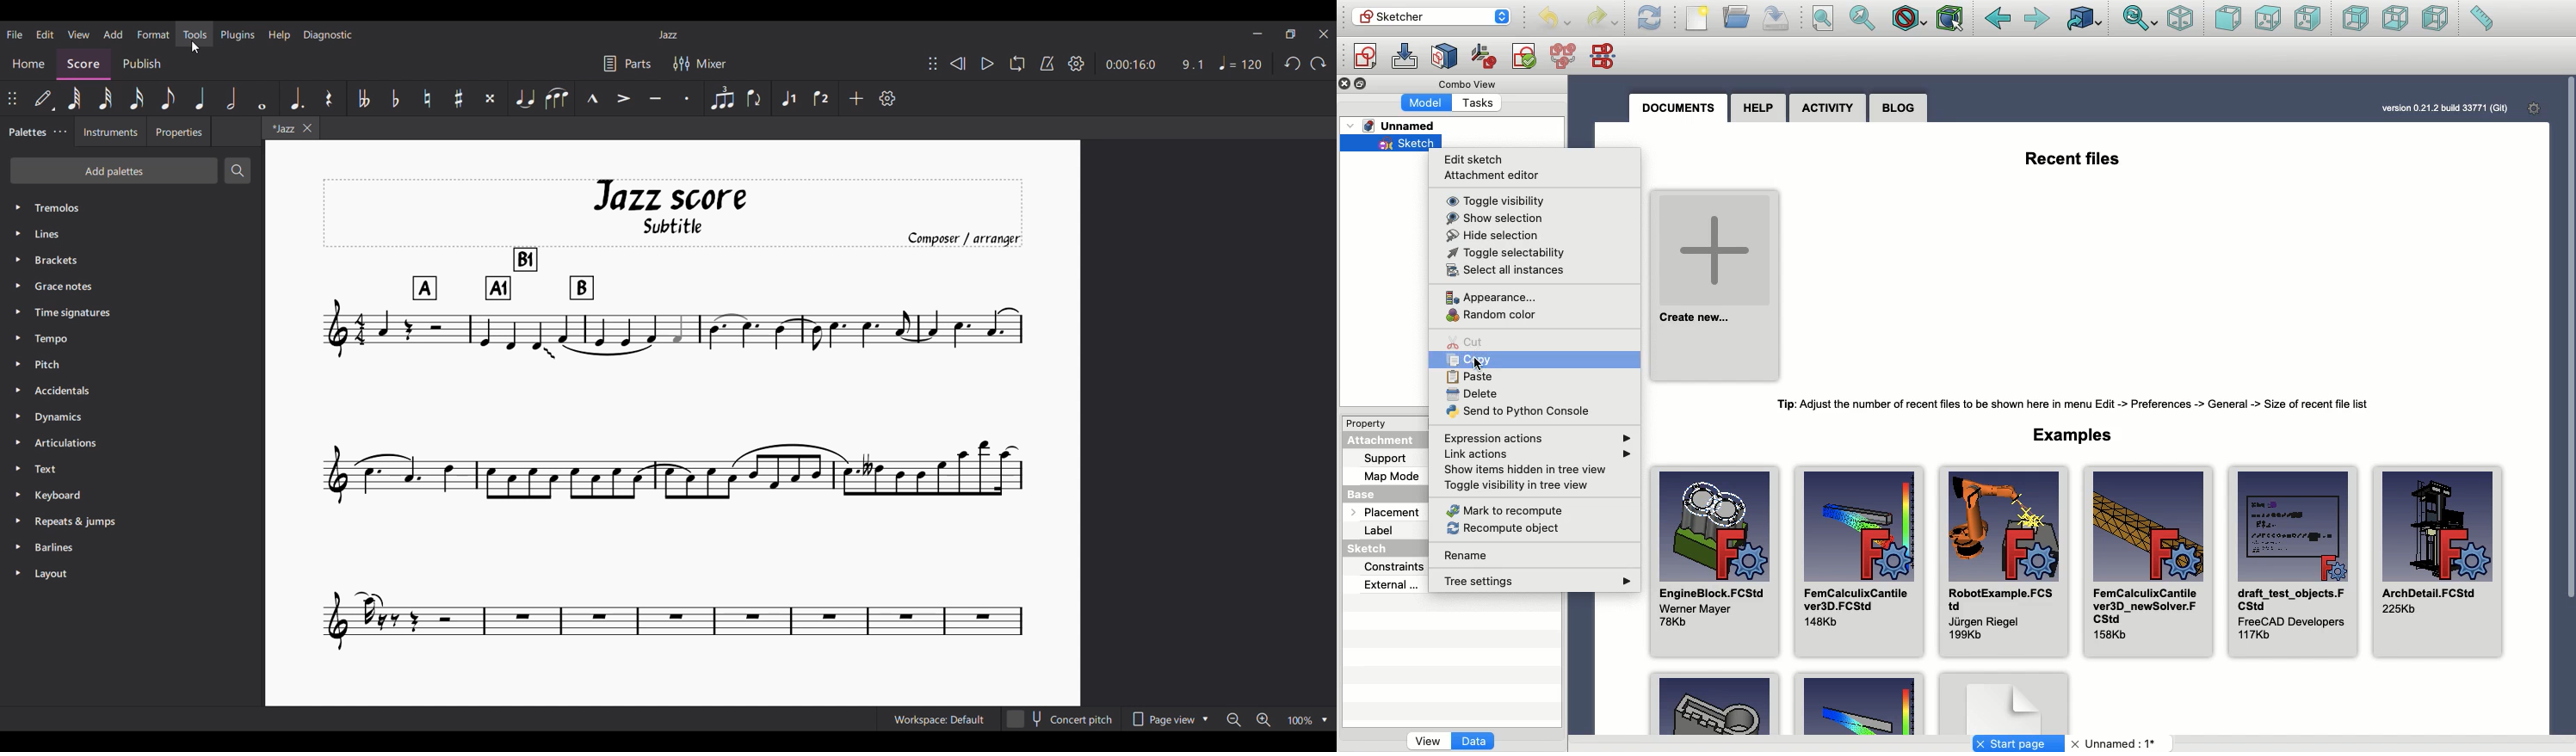 This screenshot has width=2576, height=756. I want to click on Text, so click(132, 469).